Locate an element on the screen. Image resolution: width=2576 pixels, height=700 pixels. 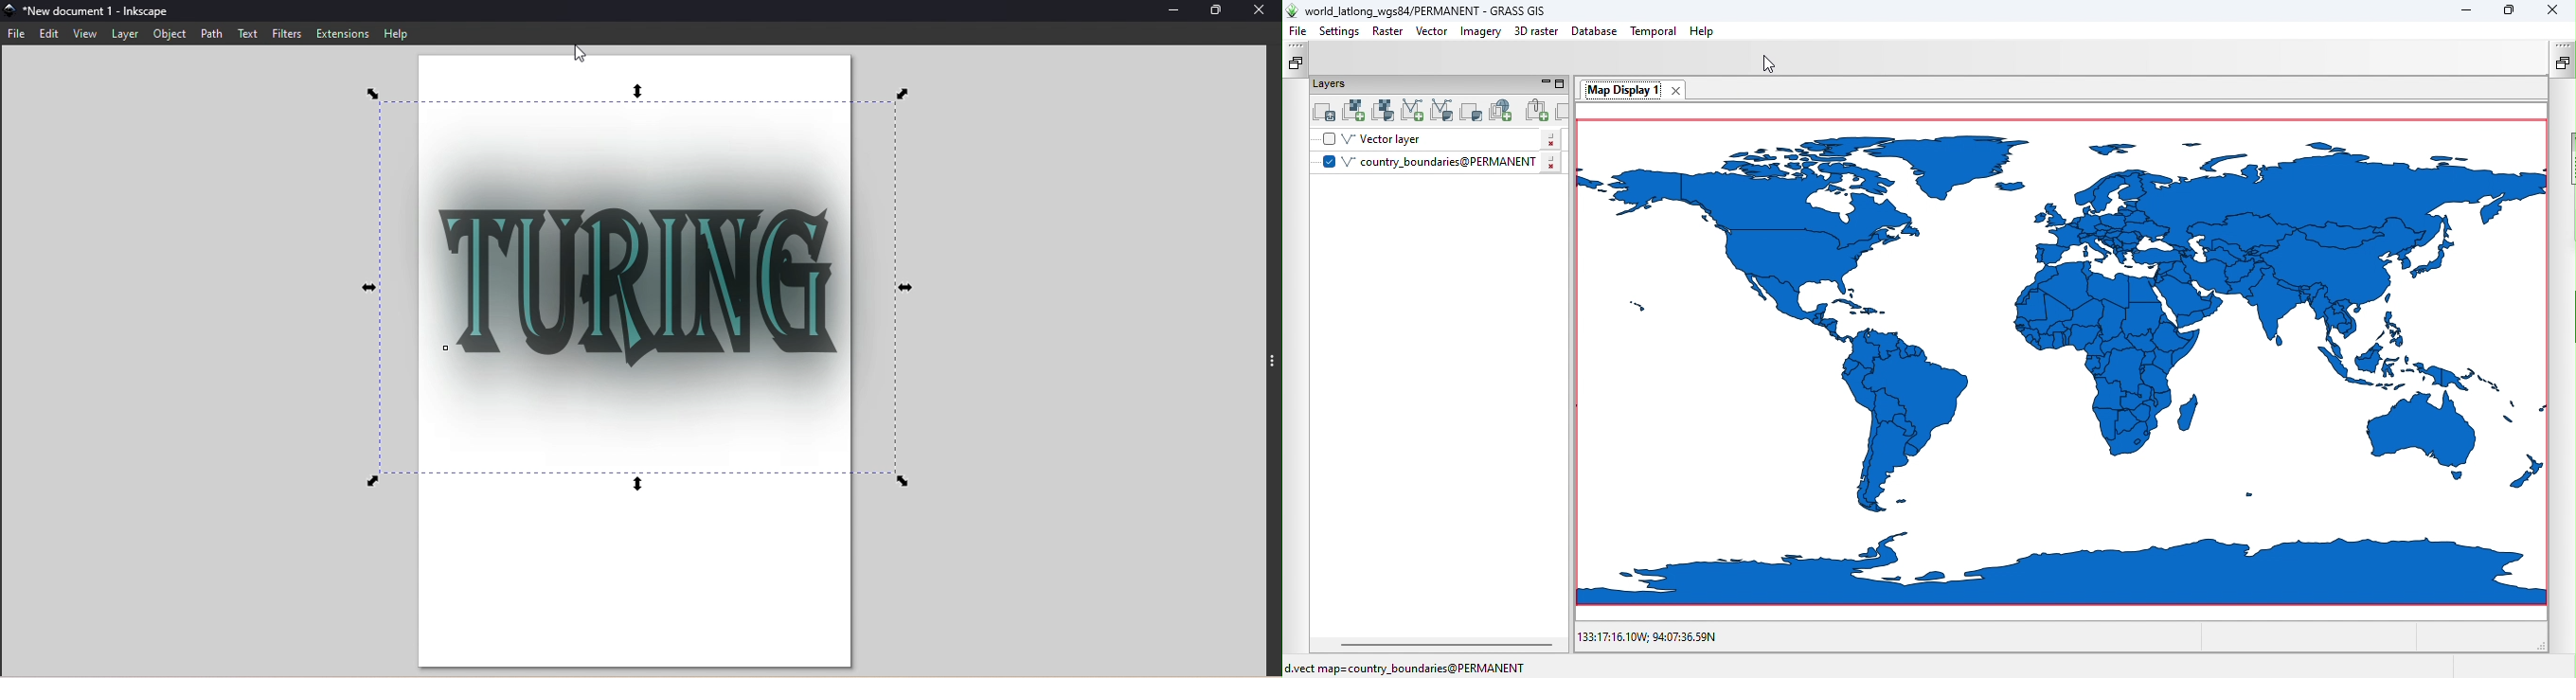
Toggle command panel is located at coordinates (1273, 366).